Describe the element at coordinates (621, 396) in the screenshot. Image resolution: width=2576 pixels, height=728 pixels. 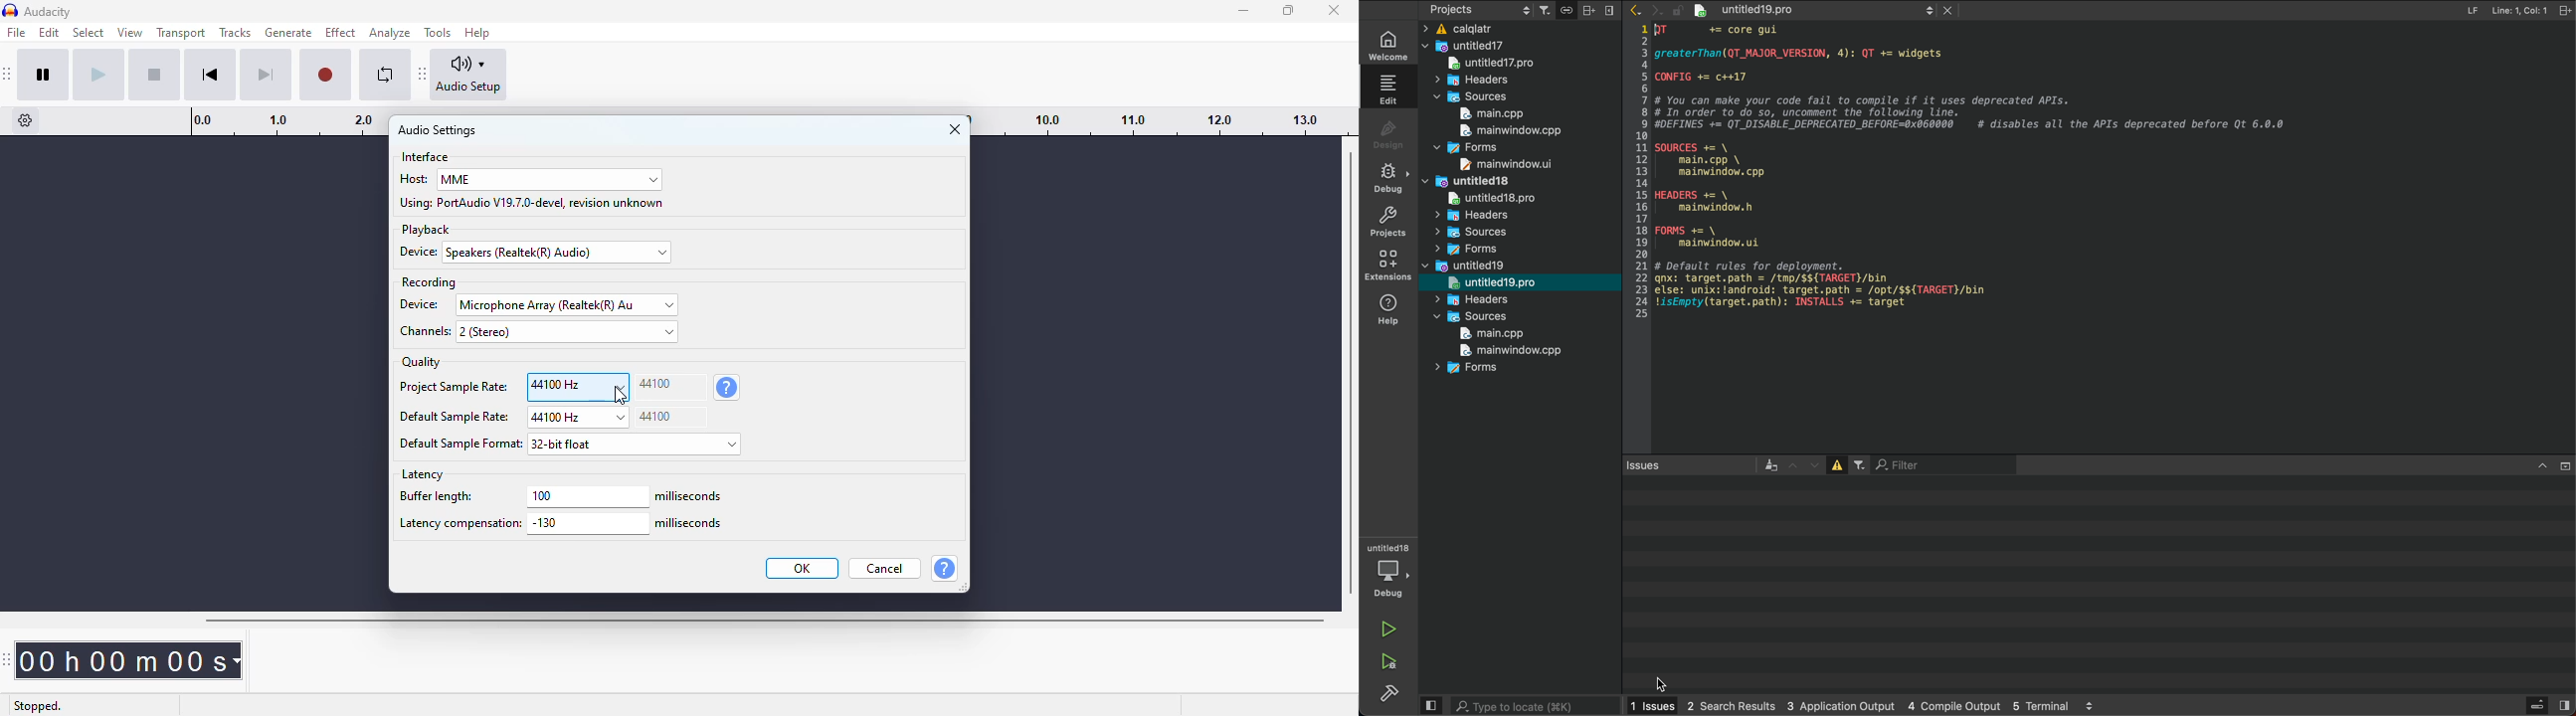
I see `cursor` at that location.